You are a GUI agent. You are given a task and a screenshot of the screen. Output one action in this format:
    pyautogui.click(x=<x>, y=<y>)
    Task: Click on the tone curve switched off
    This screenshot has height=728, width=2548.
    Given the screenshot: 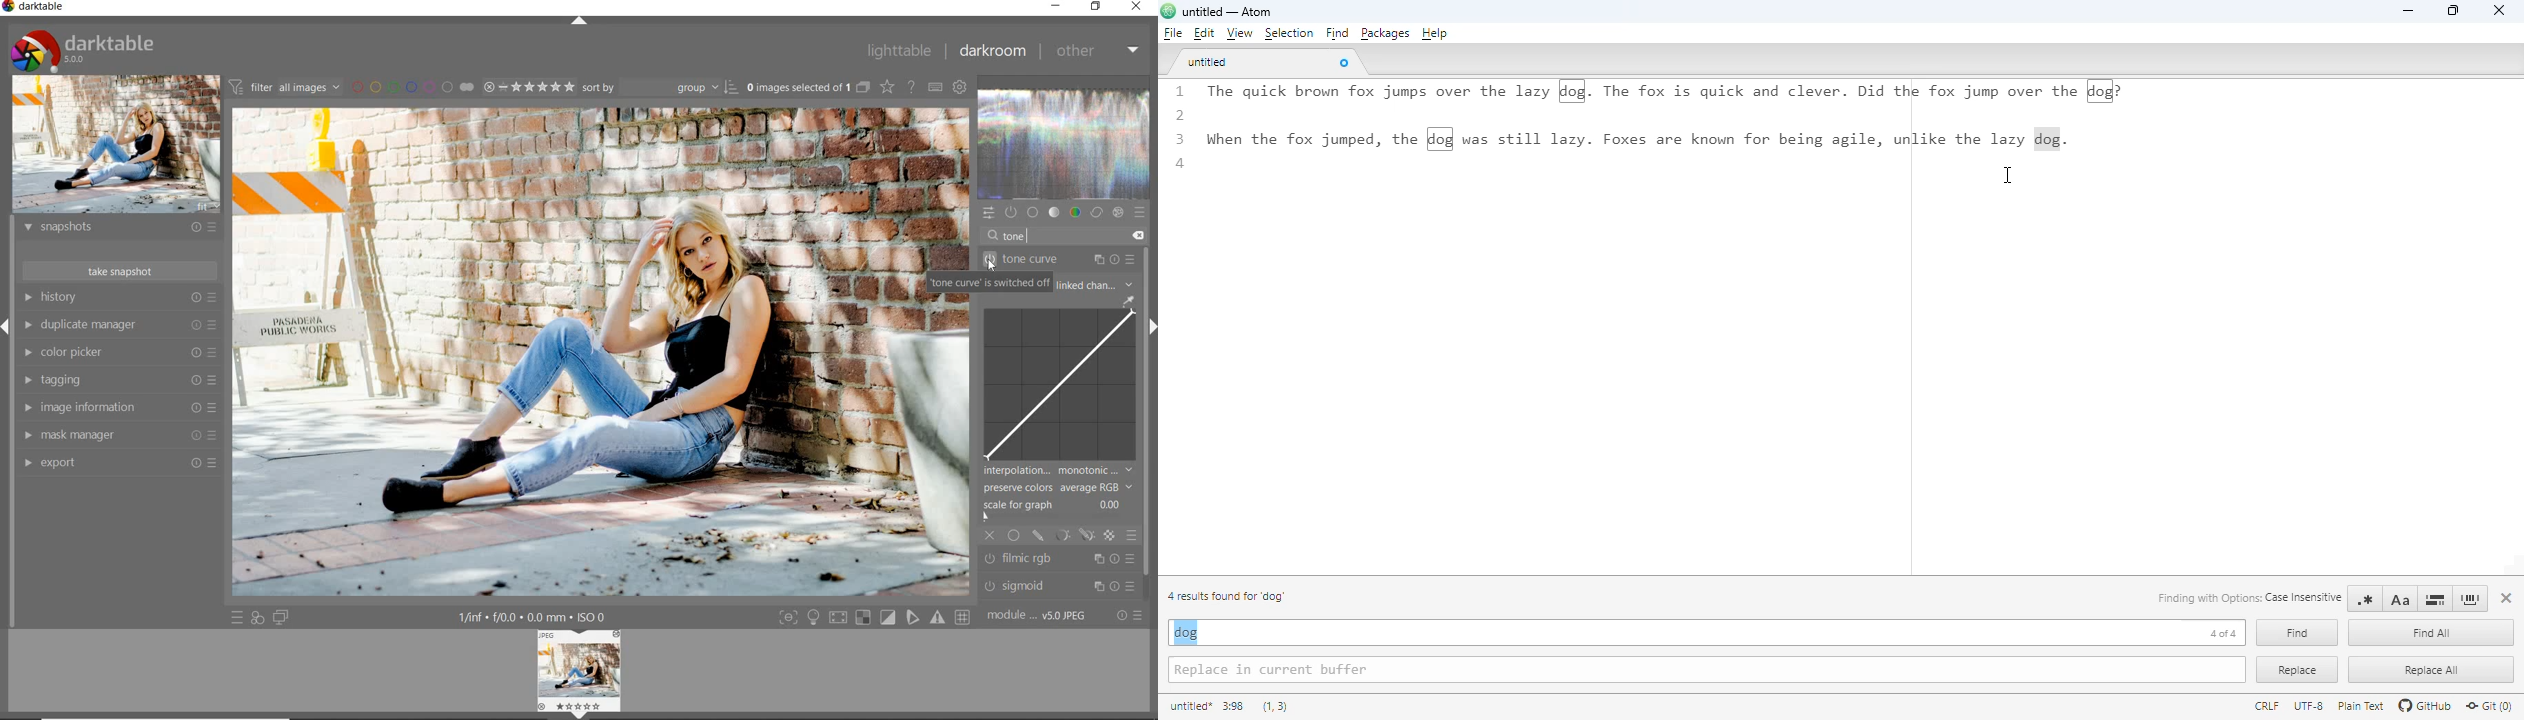 What is the action you would take?
    pyautogui.click(x=990, y=286)
    